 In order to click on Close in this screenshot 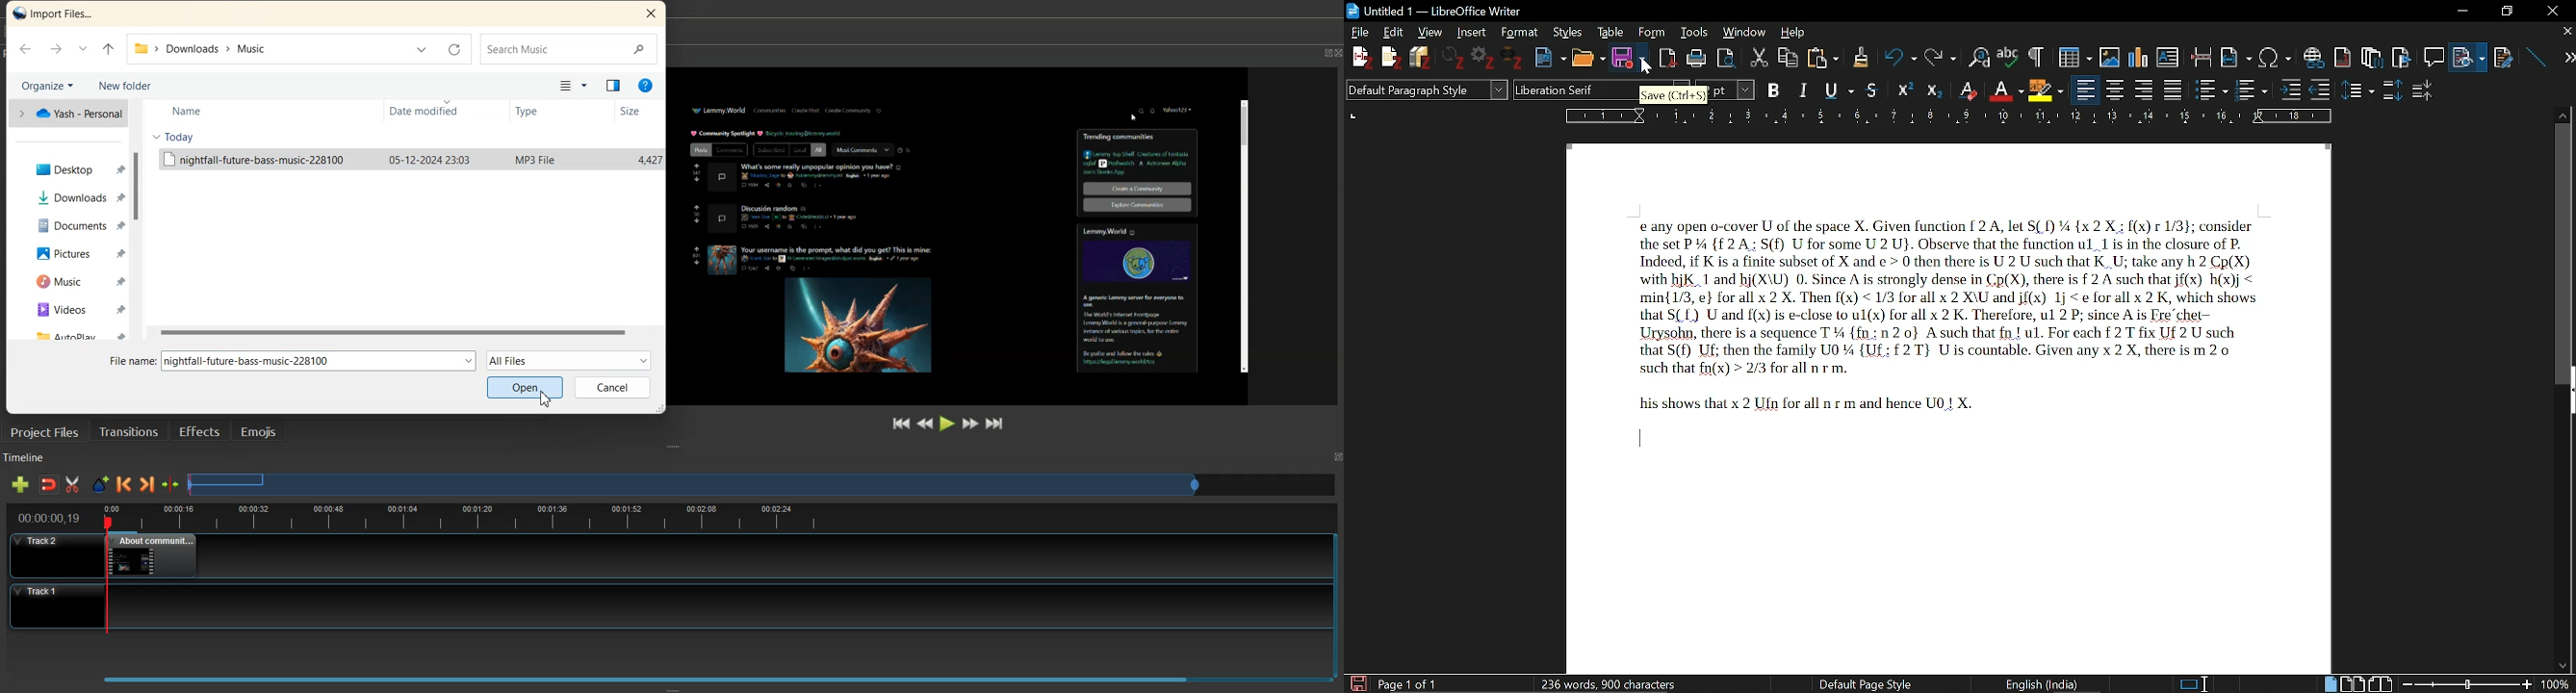, I will do `click(1336, 52)`.